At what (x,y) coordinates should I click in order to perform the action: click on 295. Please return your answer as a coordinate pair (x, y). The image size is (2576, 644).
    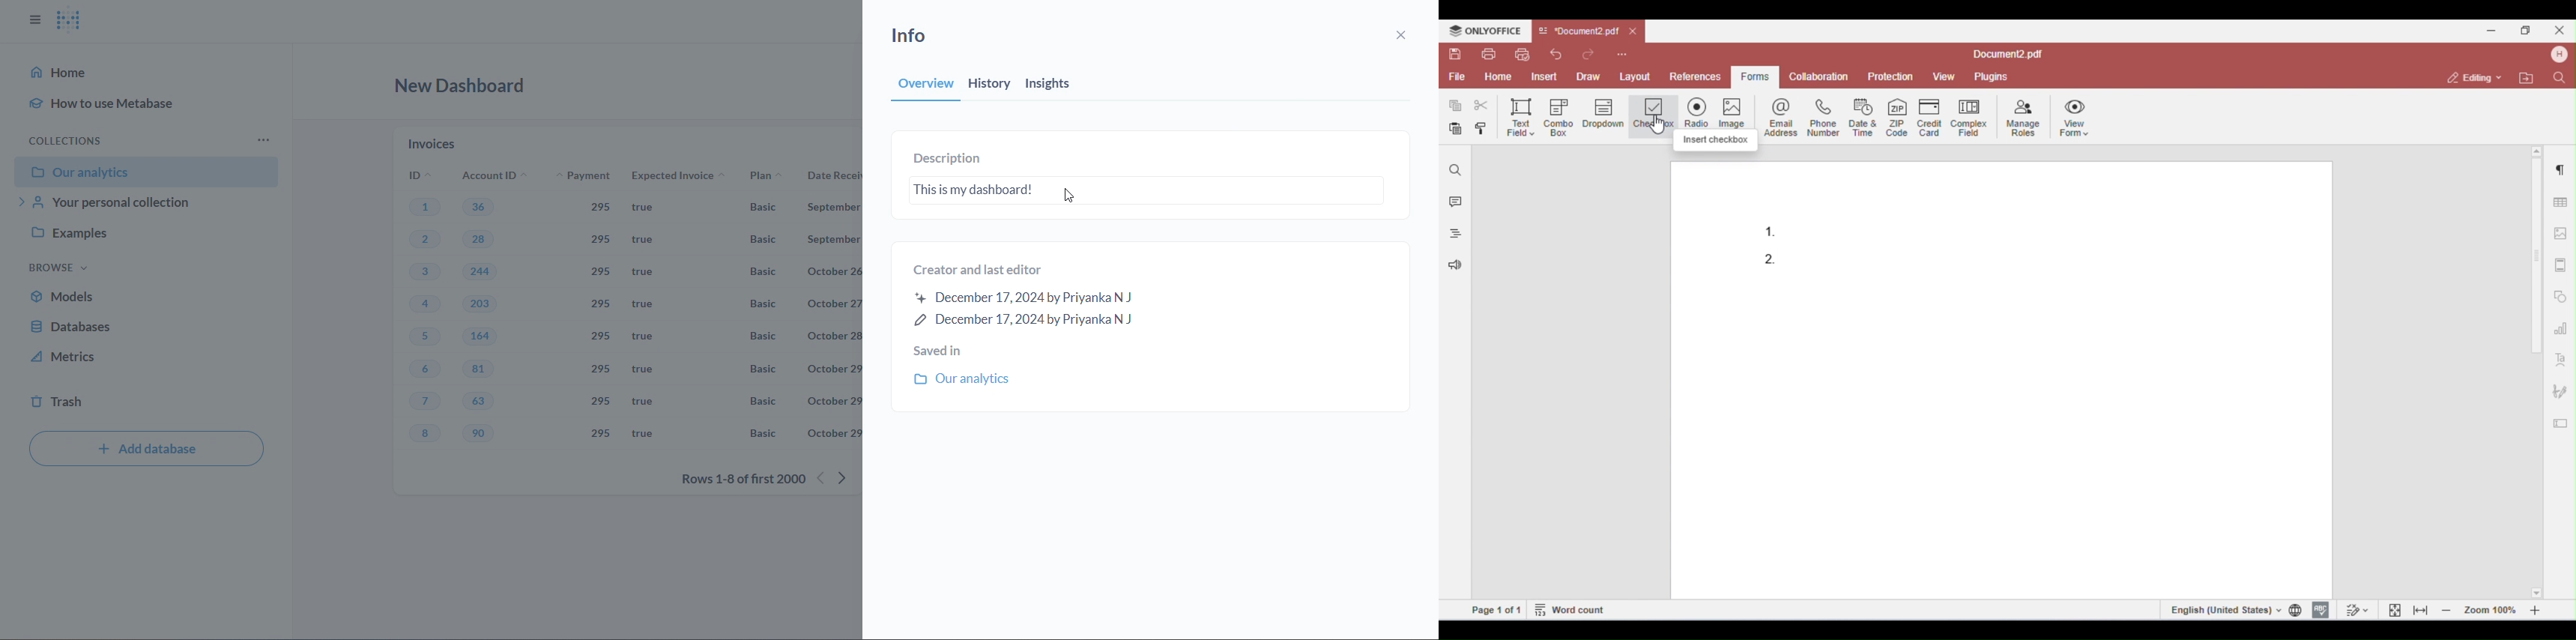
    Looking at the image, I should click on (603, 369).